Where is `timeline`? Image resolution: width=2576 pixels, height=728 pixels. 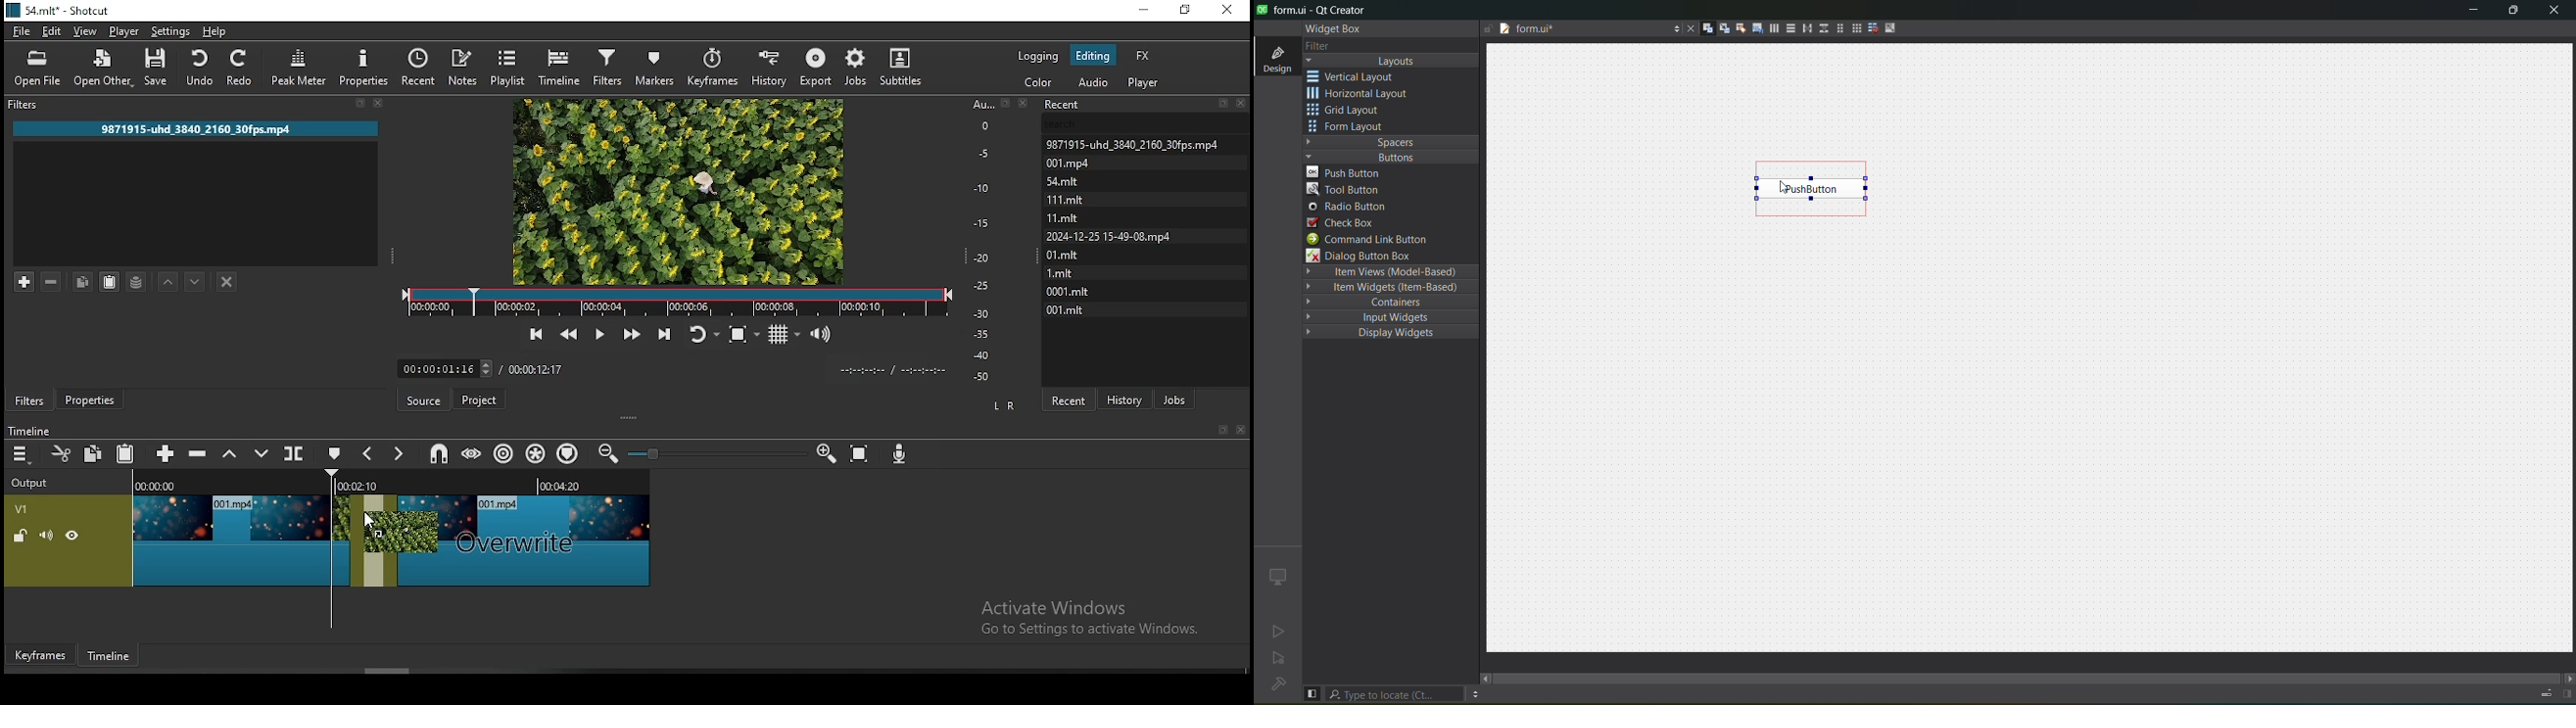
timeline is located at coordinates (561, 66).